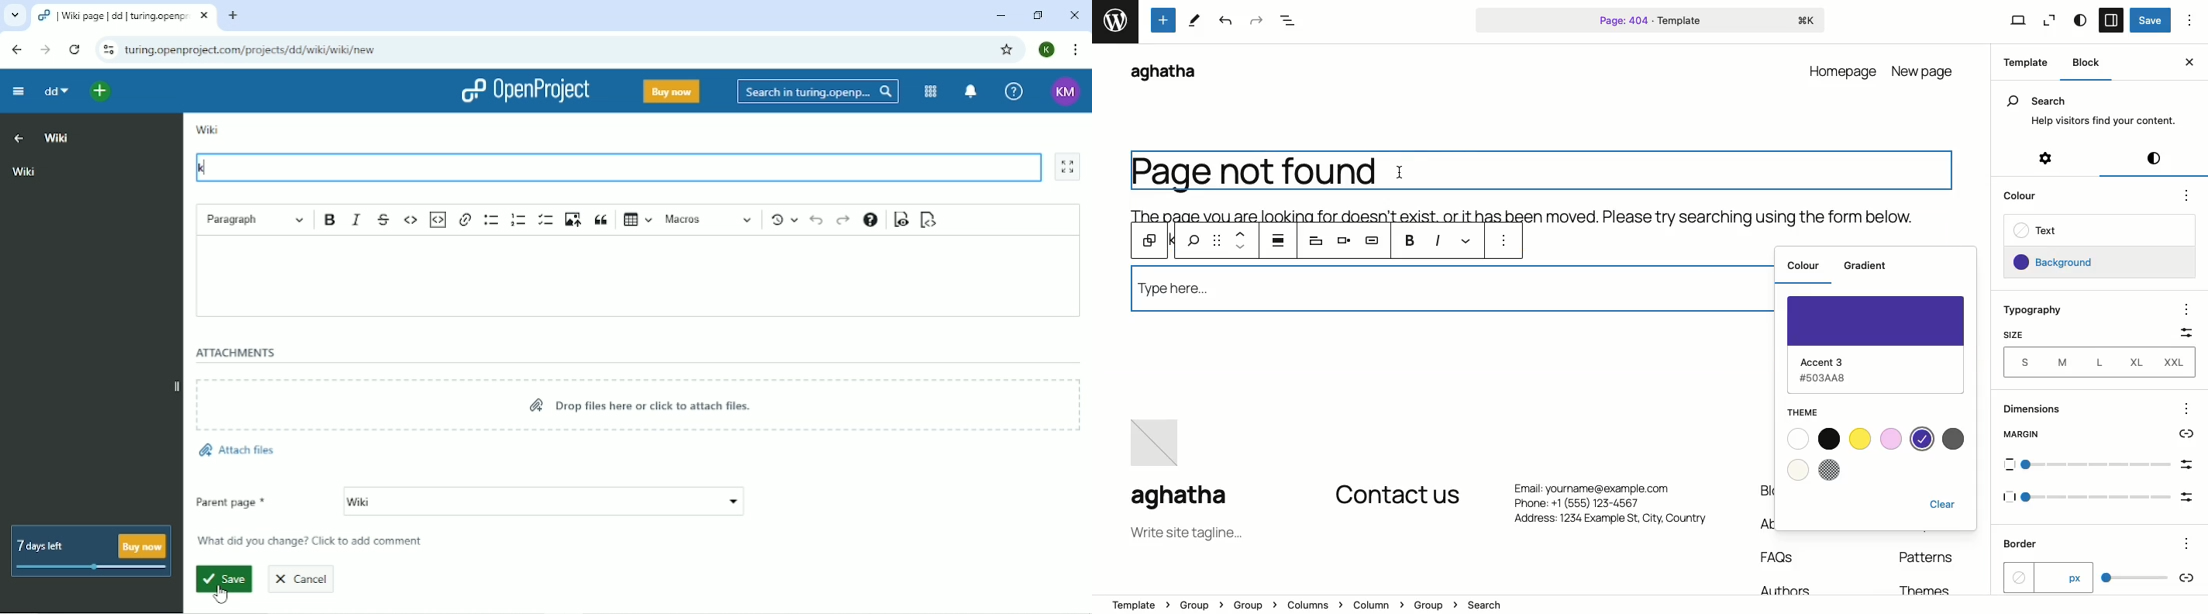 The height and width of the screenshot is (616, 2212). I want to click on Wiki, so click(208, 129).